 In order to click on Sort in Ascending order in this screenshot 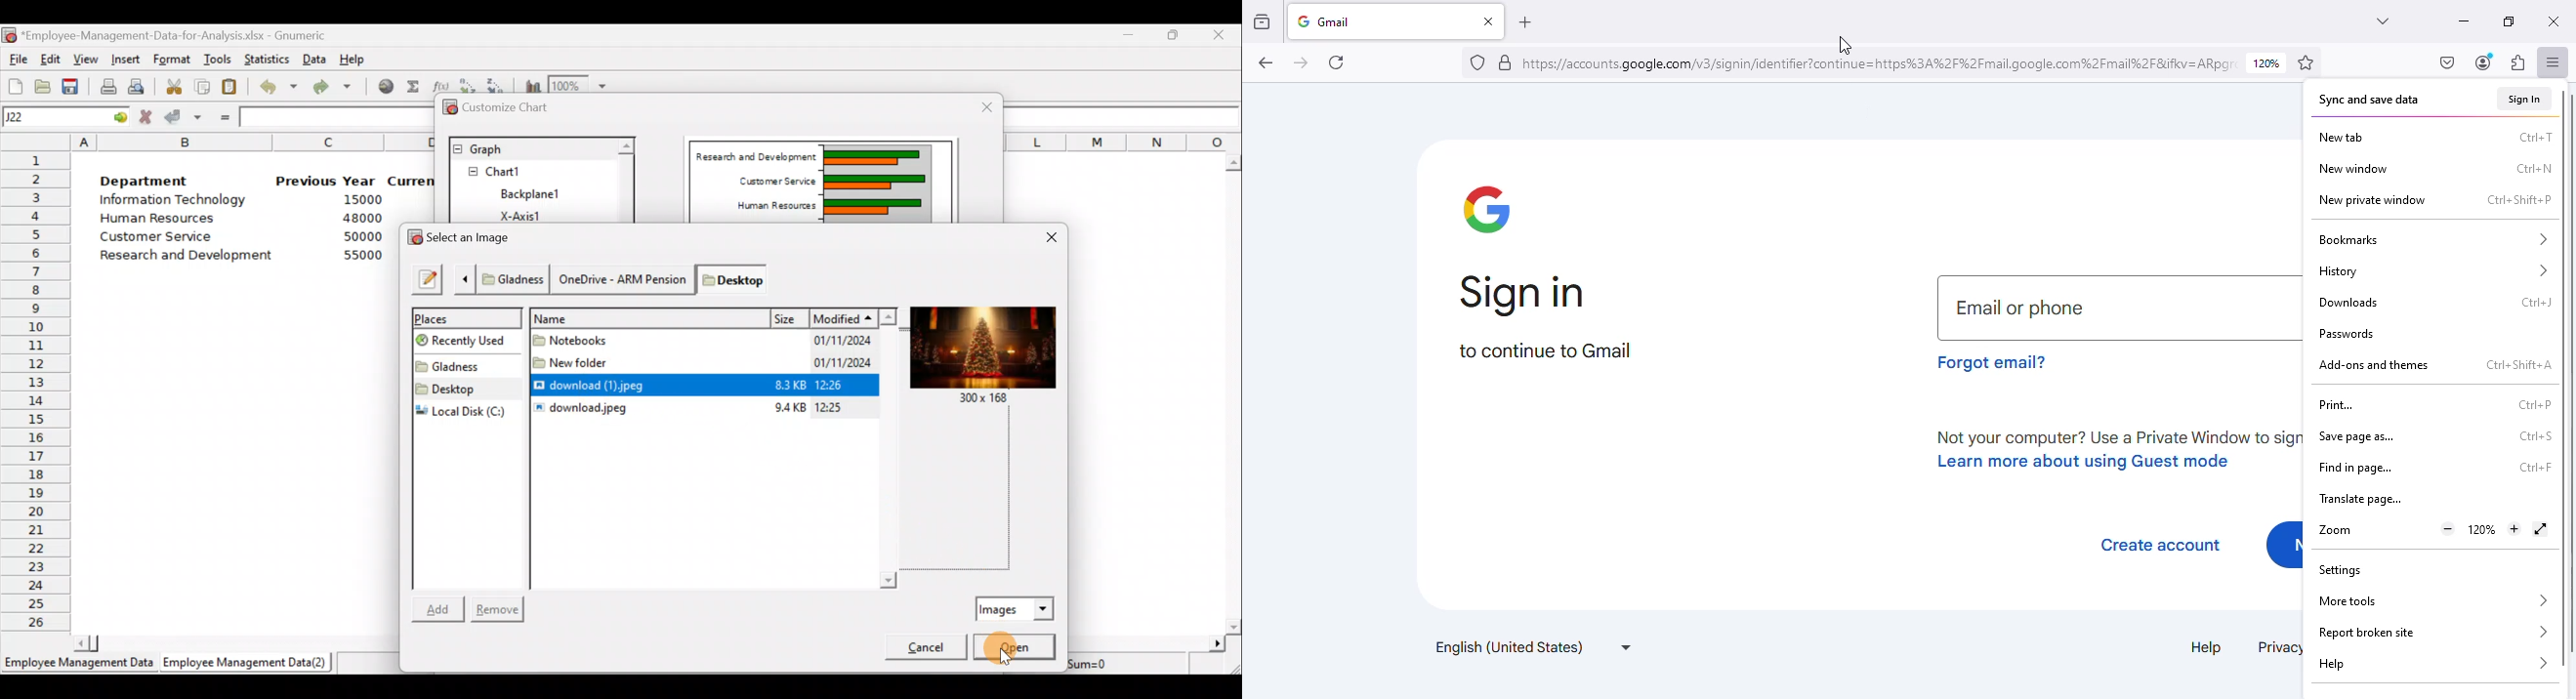, I will do `click(469, 83)`.